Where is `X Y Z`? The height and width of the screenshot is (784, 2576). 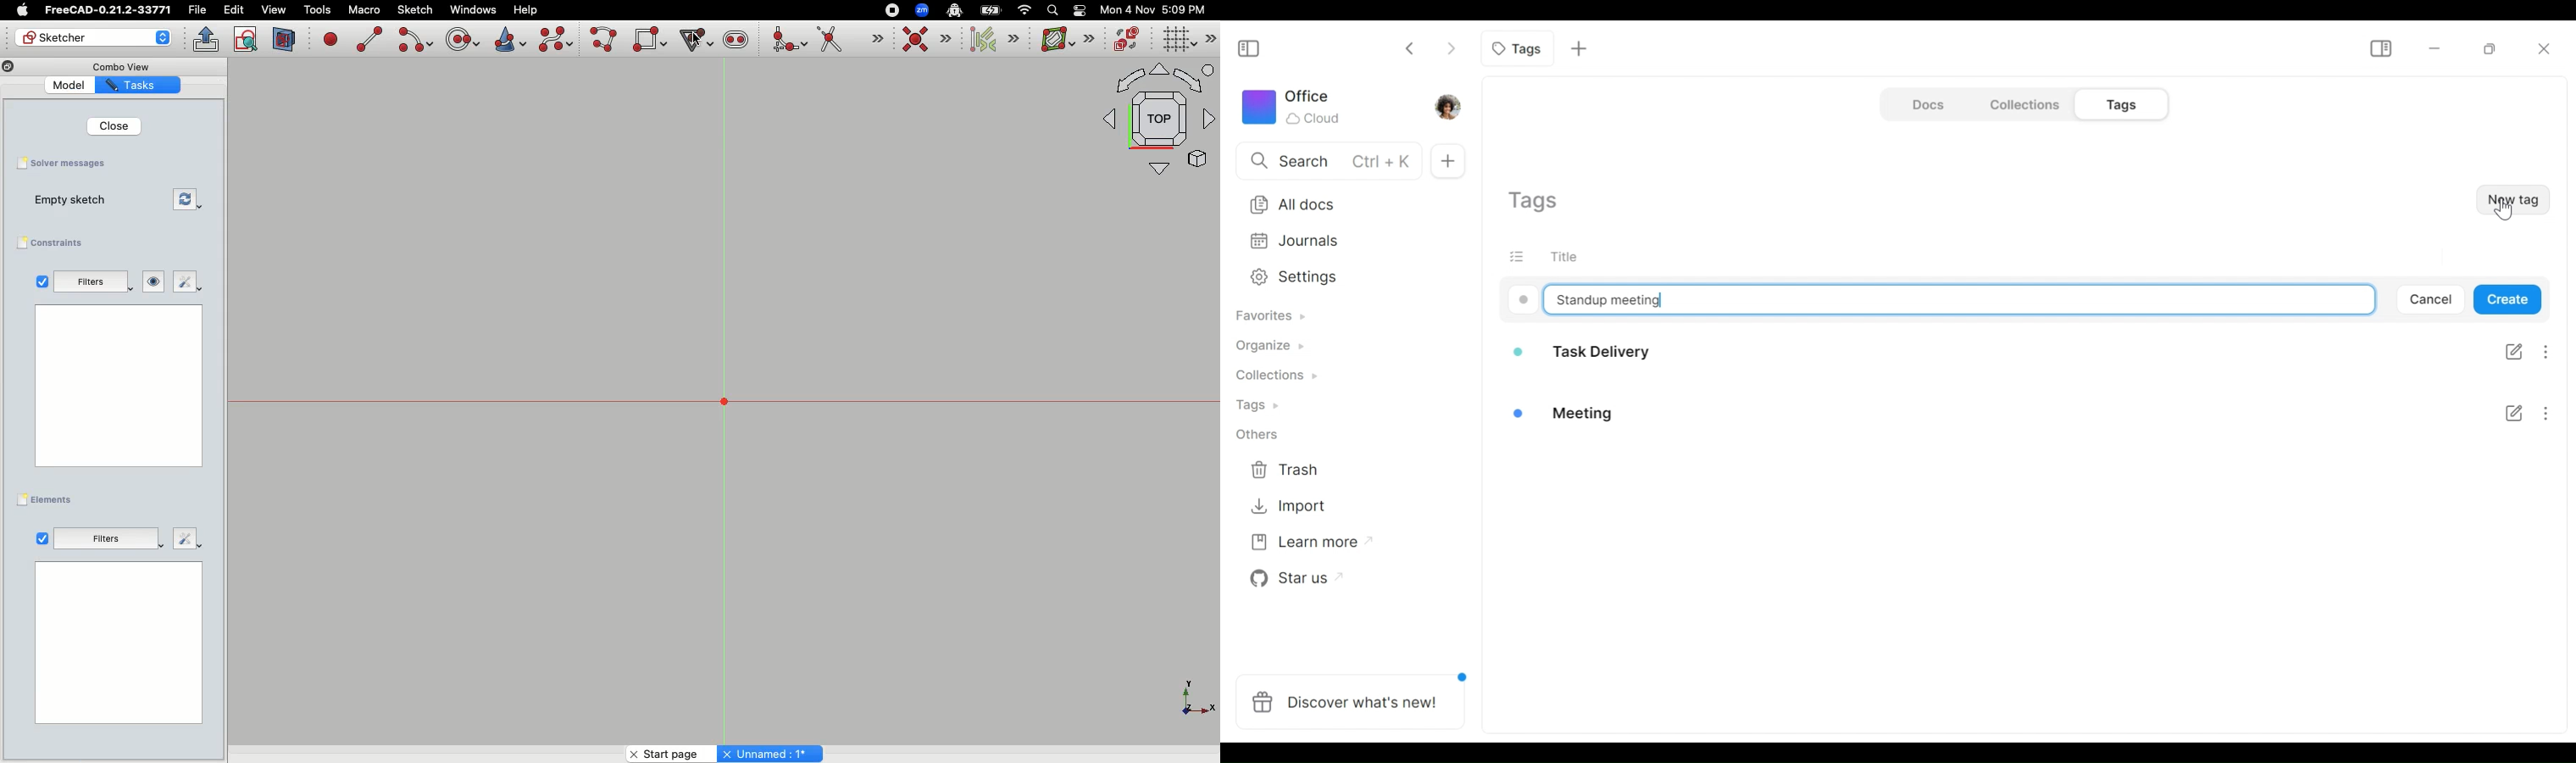 X Y Z is located at coordinates (1193, 697).